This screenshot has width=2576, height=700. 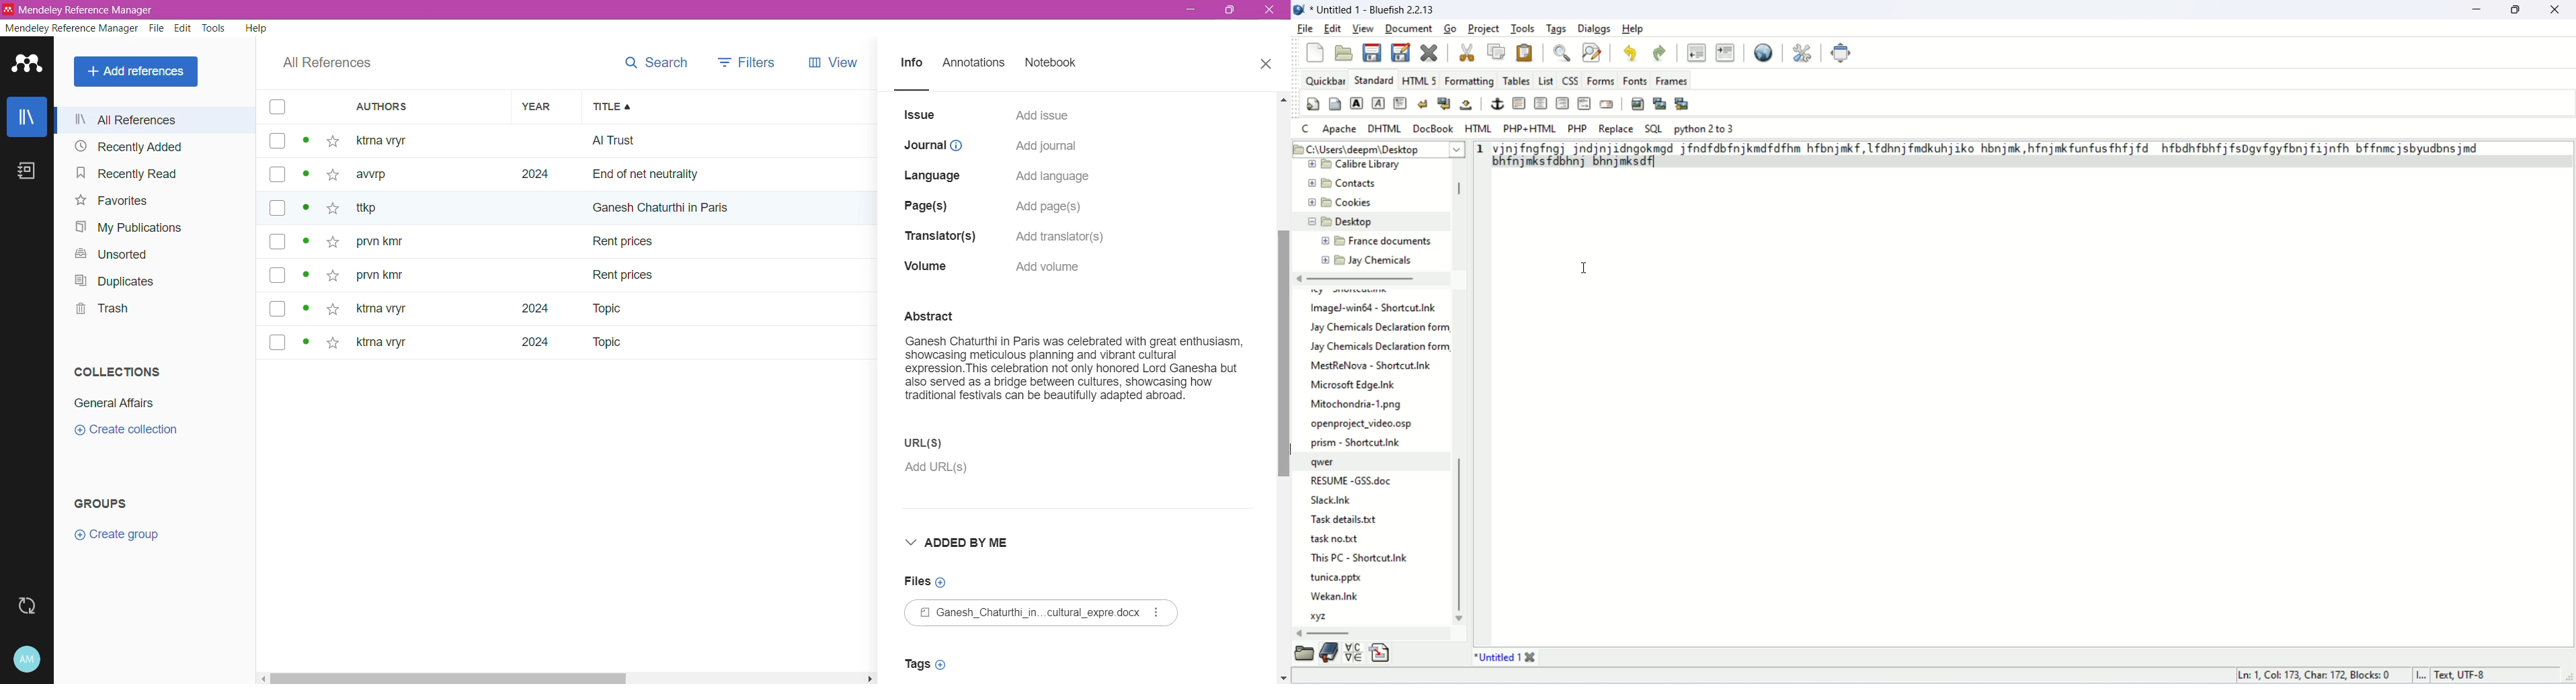 I want to click on Unsorted, so click(x=108, y=253).